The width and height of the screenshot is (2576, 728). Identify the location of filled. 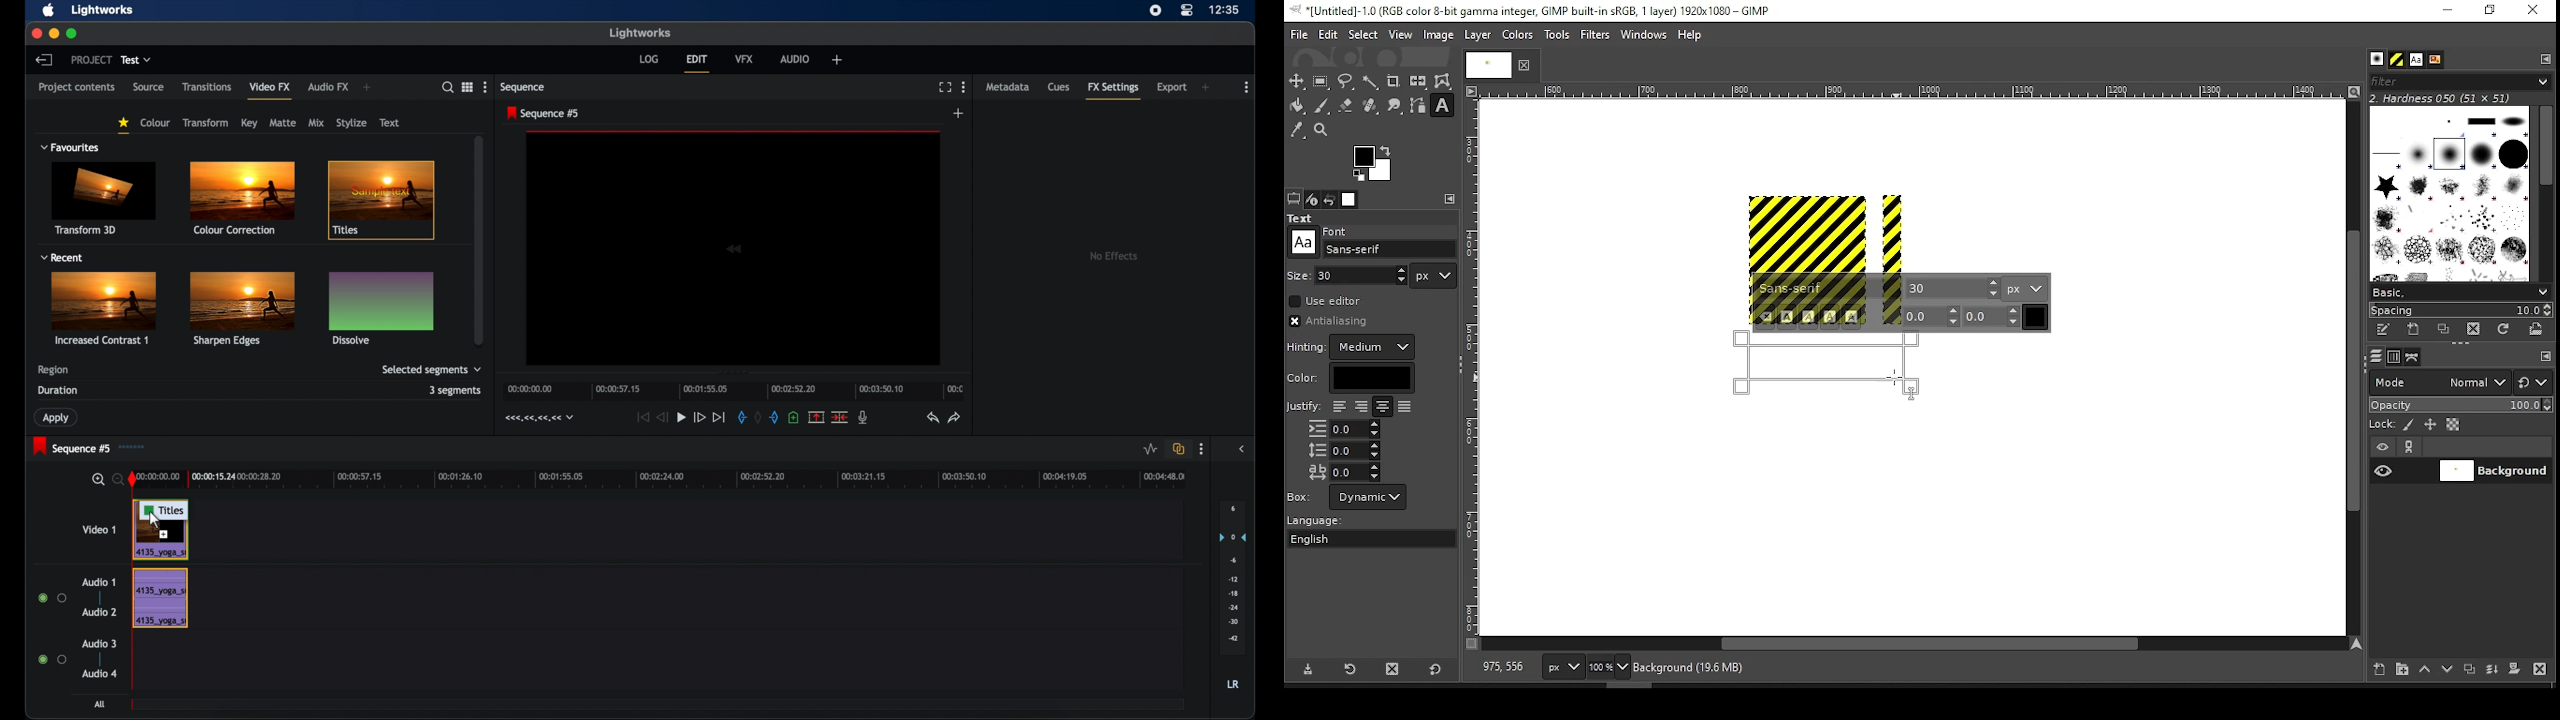
(1404, 408).